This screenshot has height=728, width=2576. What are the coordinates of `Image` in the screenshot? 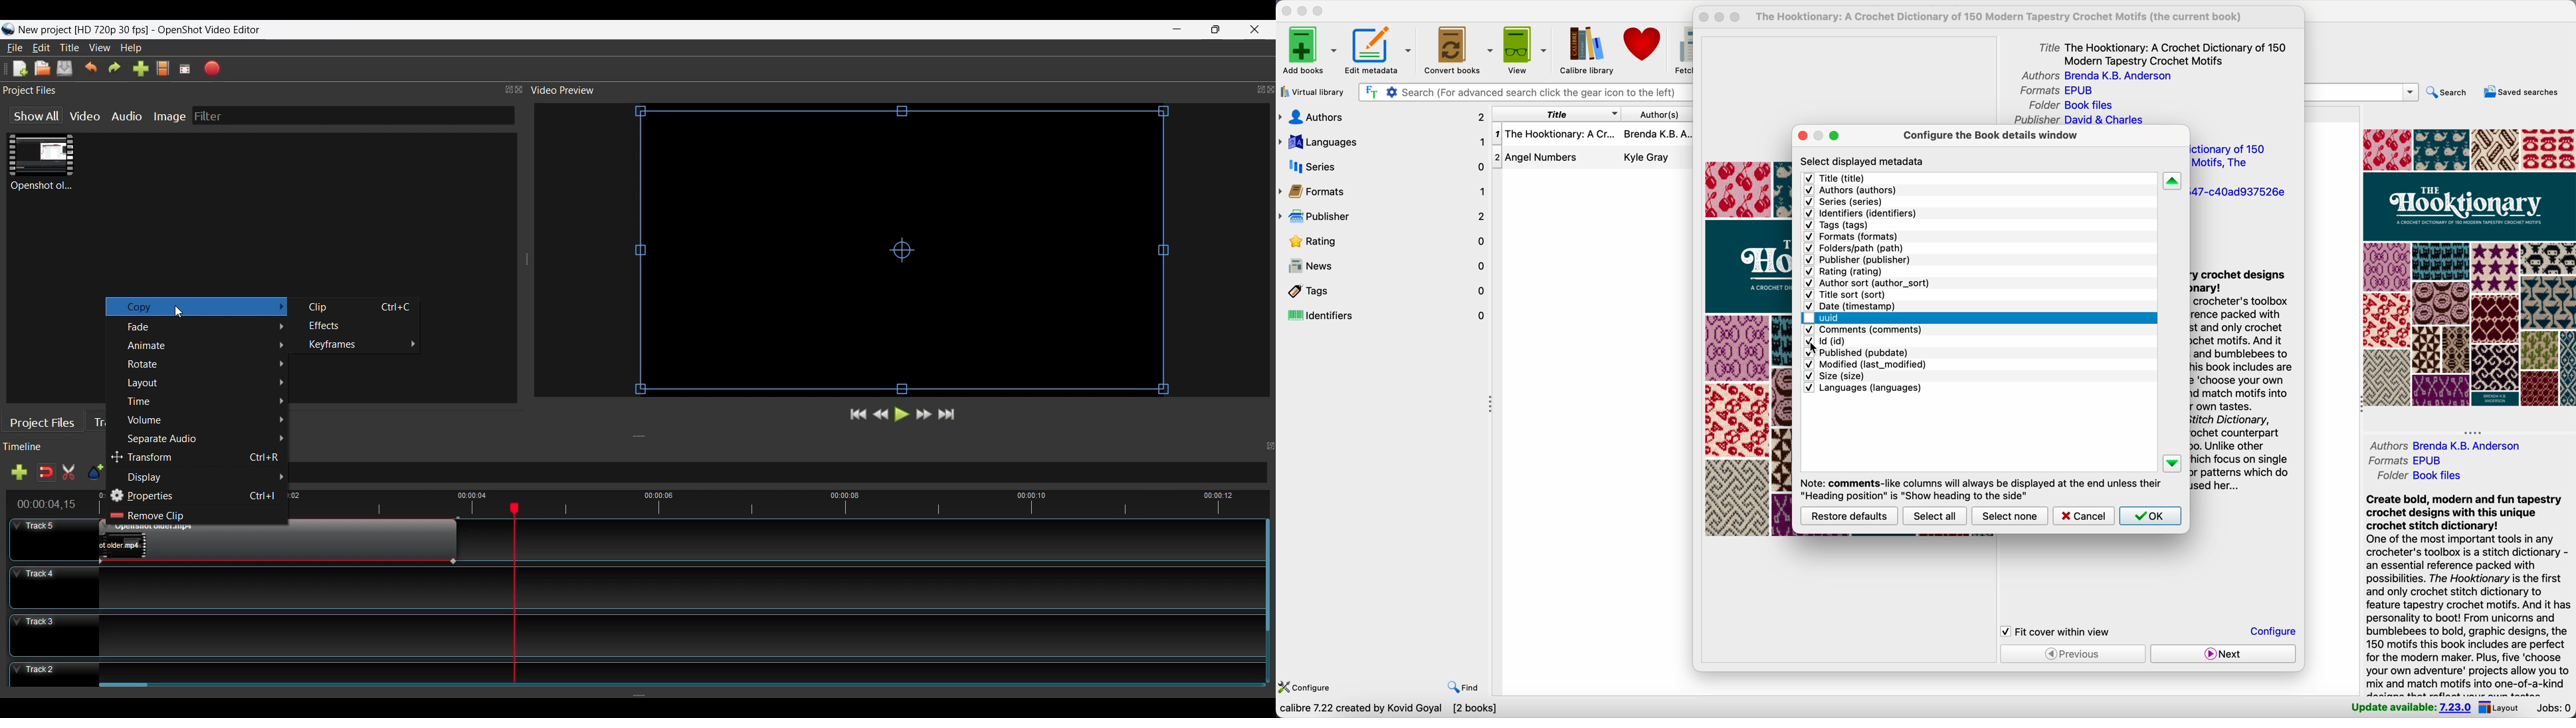 It's located at (172, 116).